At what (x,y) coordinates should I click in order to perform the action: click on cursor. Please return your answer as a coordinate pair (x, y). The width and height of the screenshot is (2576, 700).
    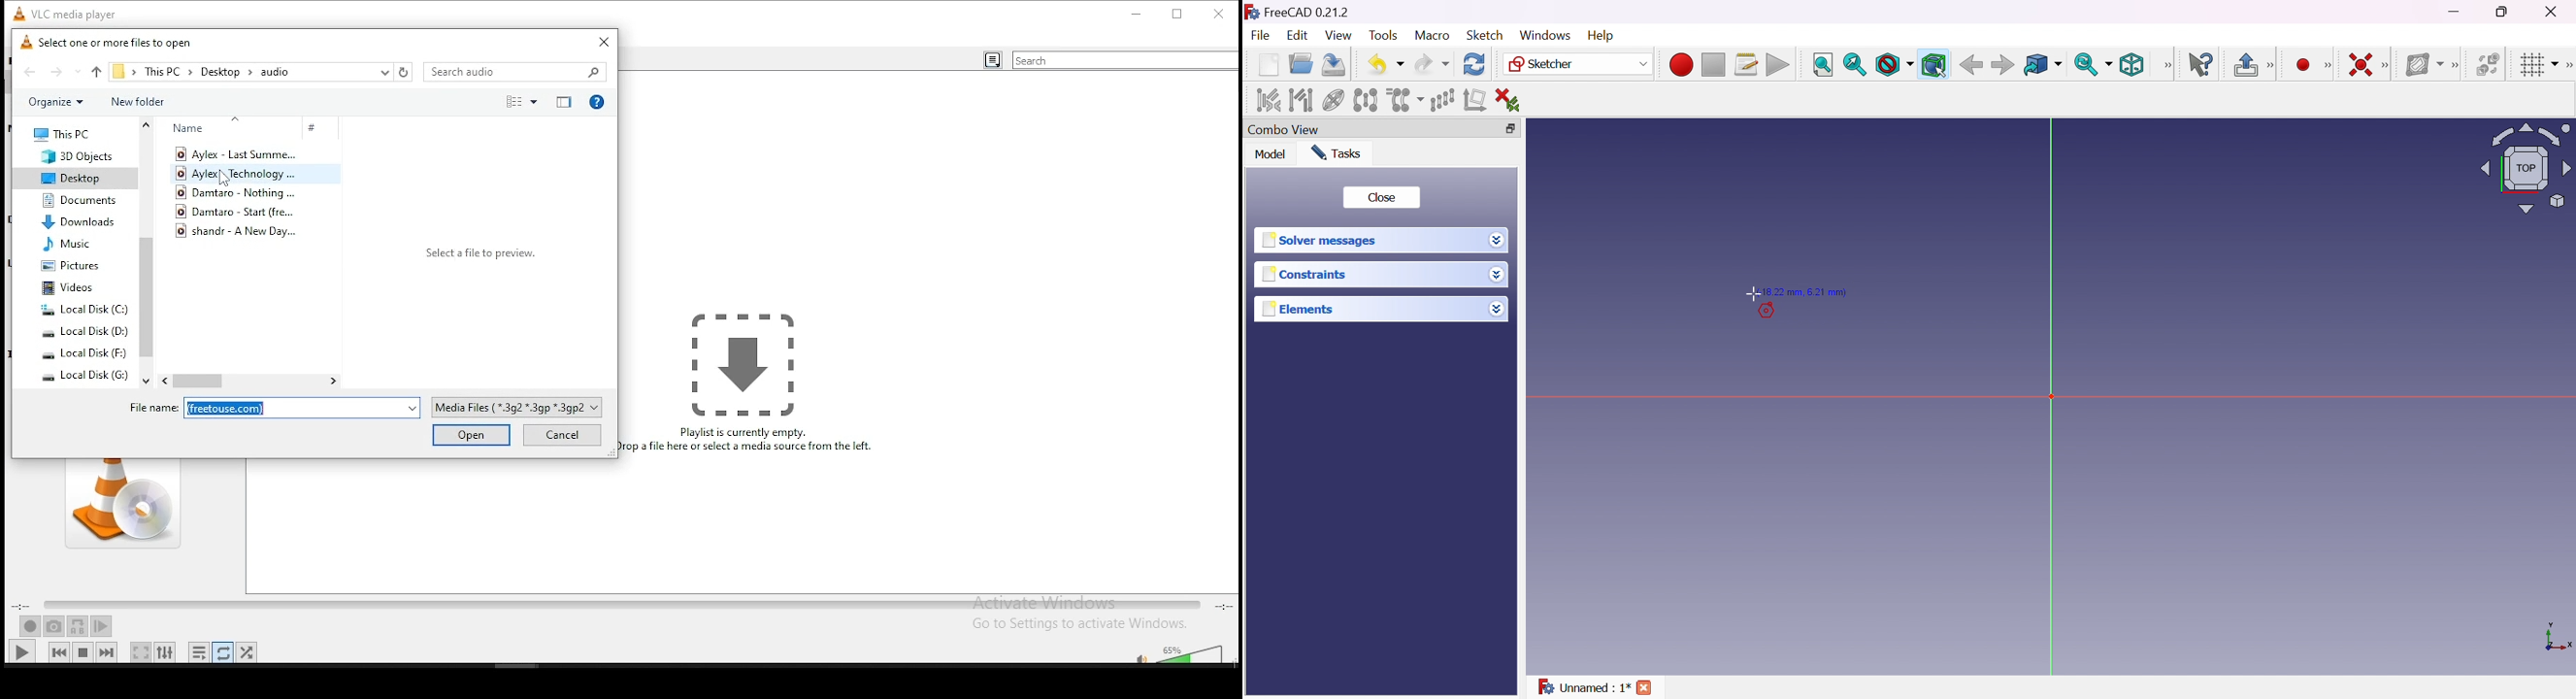
    Looking at the image, I should click on (225, 179).